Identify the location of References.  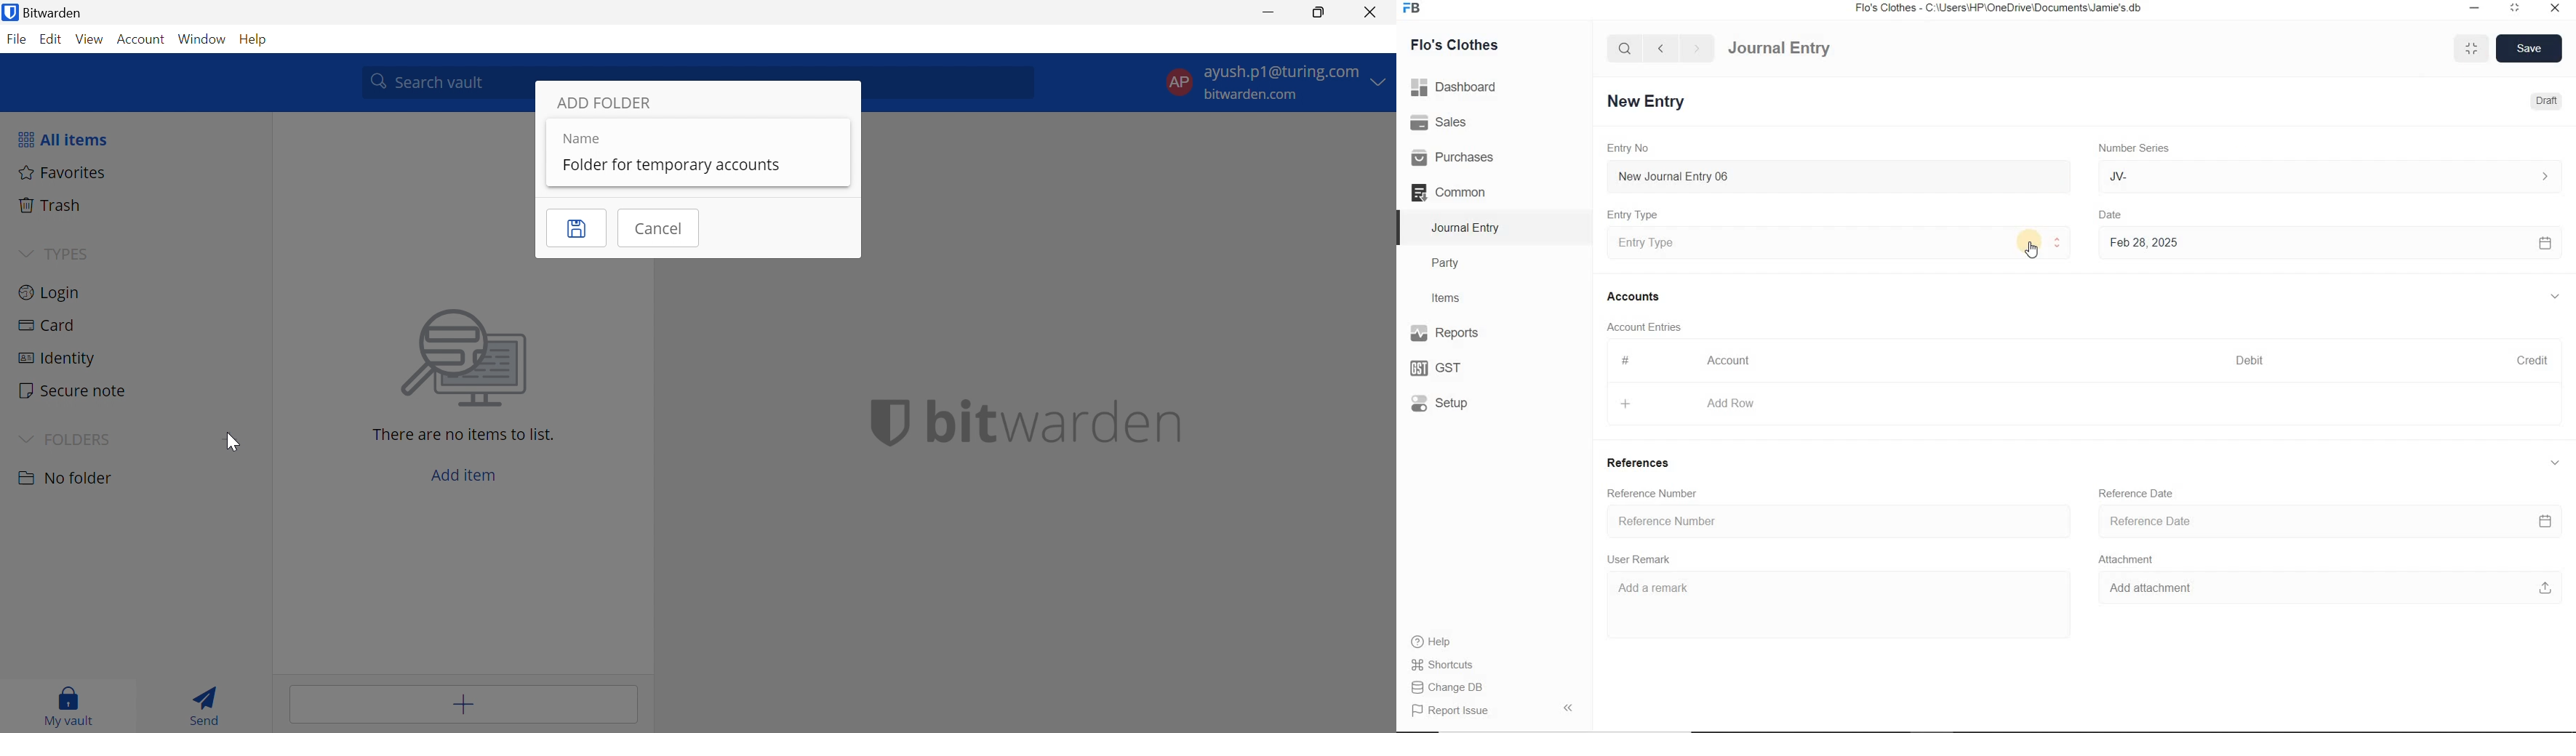
(1643, 464).